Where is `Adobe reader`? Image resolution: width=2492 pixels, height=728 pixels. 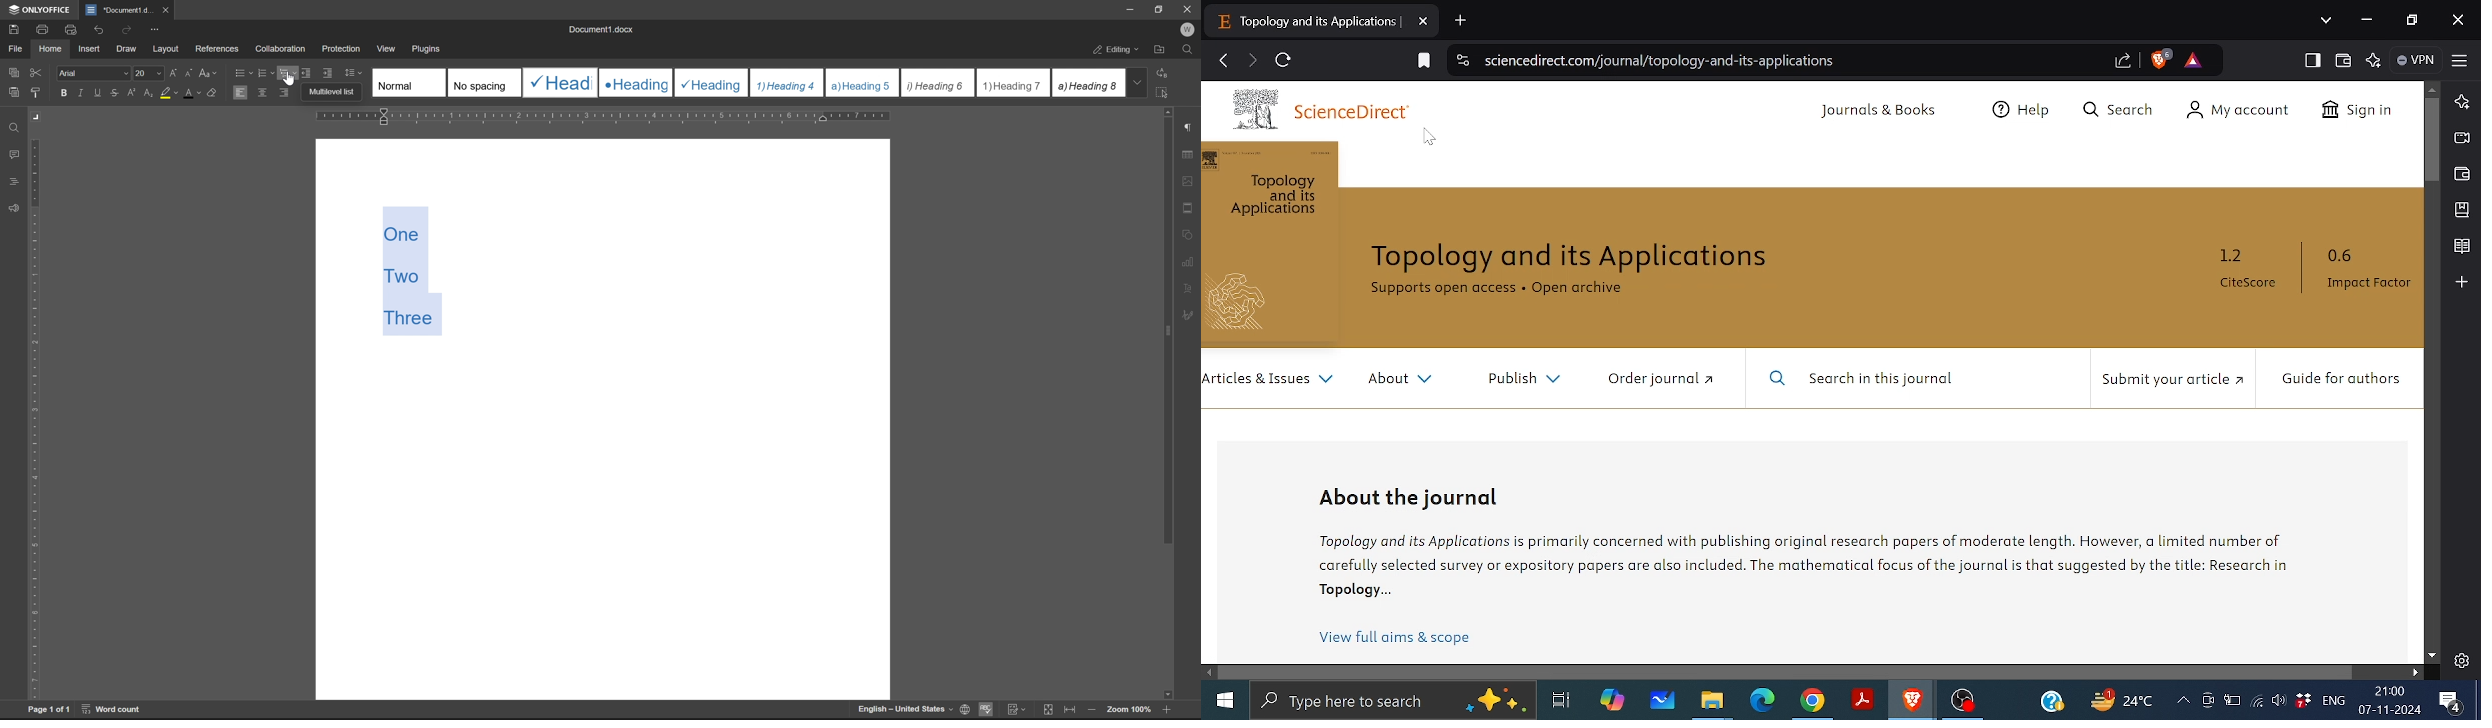 Adobe reader is located at coordinates (1861, 700).